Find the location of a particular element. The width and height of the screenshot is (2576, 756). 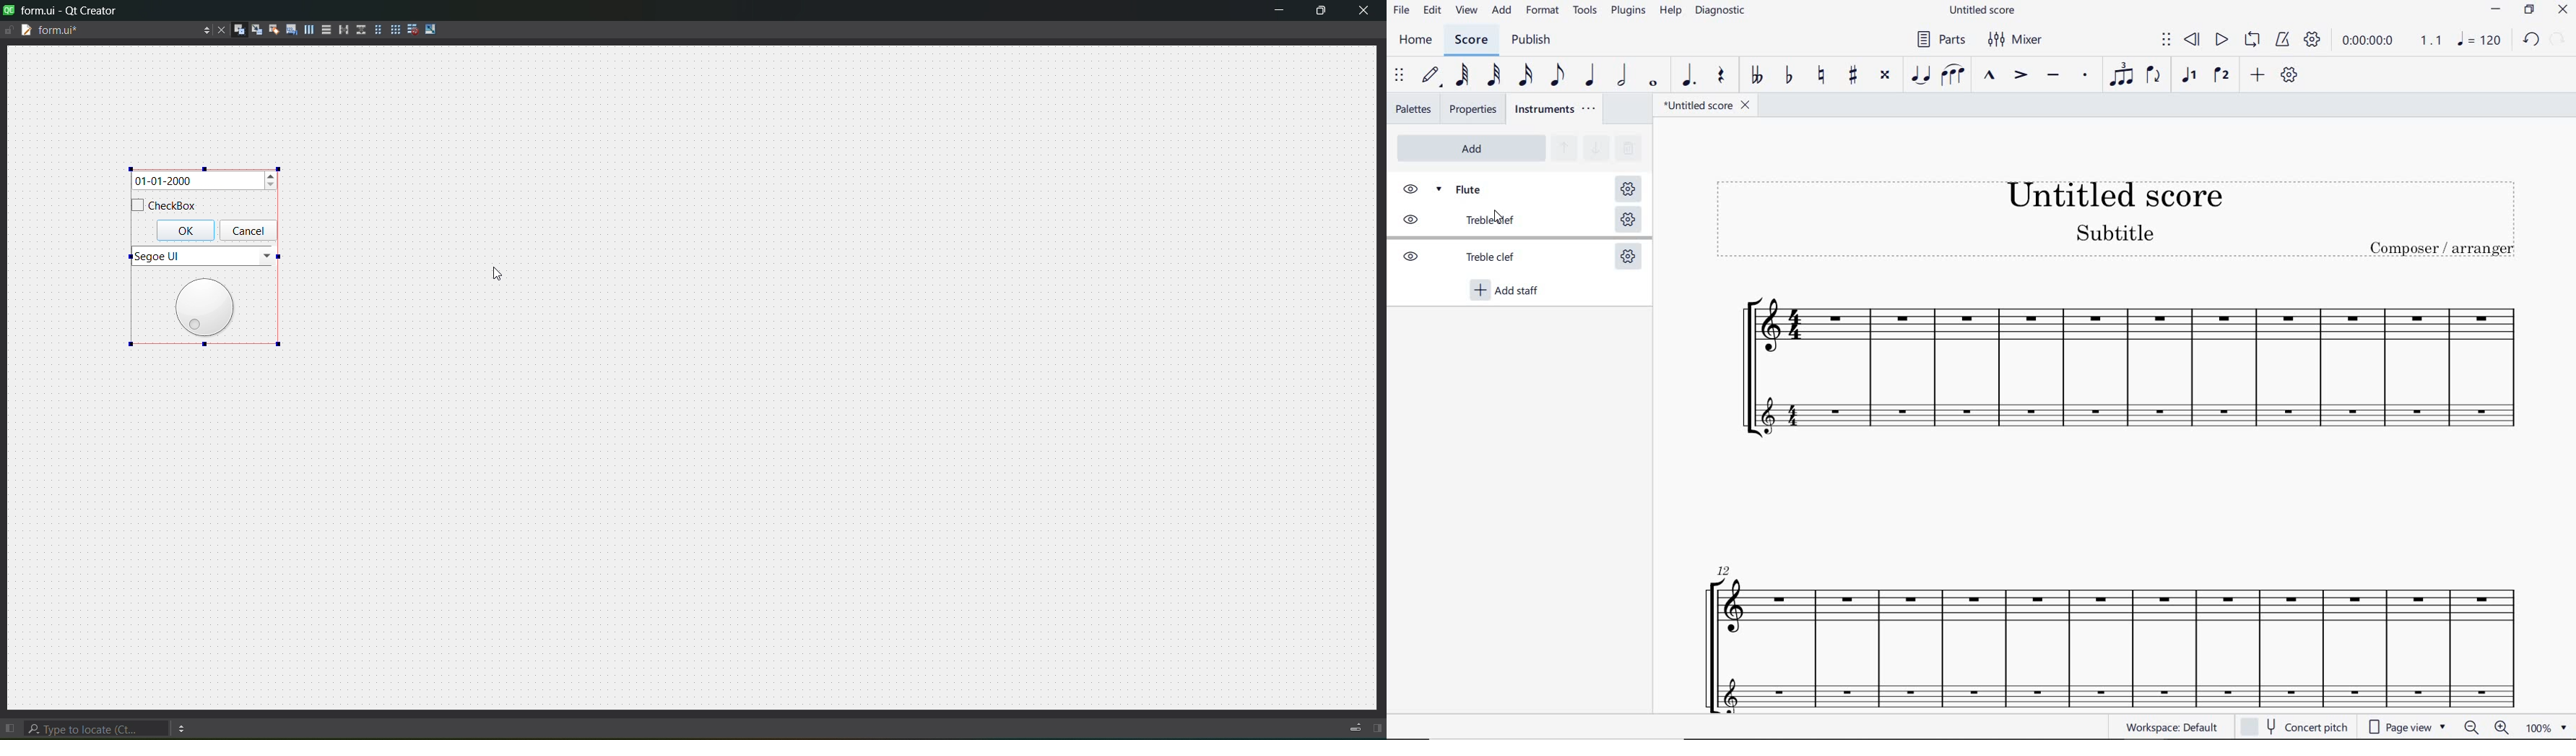

FILE NAME is located at coordinates (1982, 9).